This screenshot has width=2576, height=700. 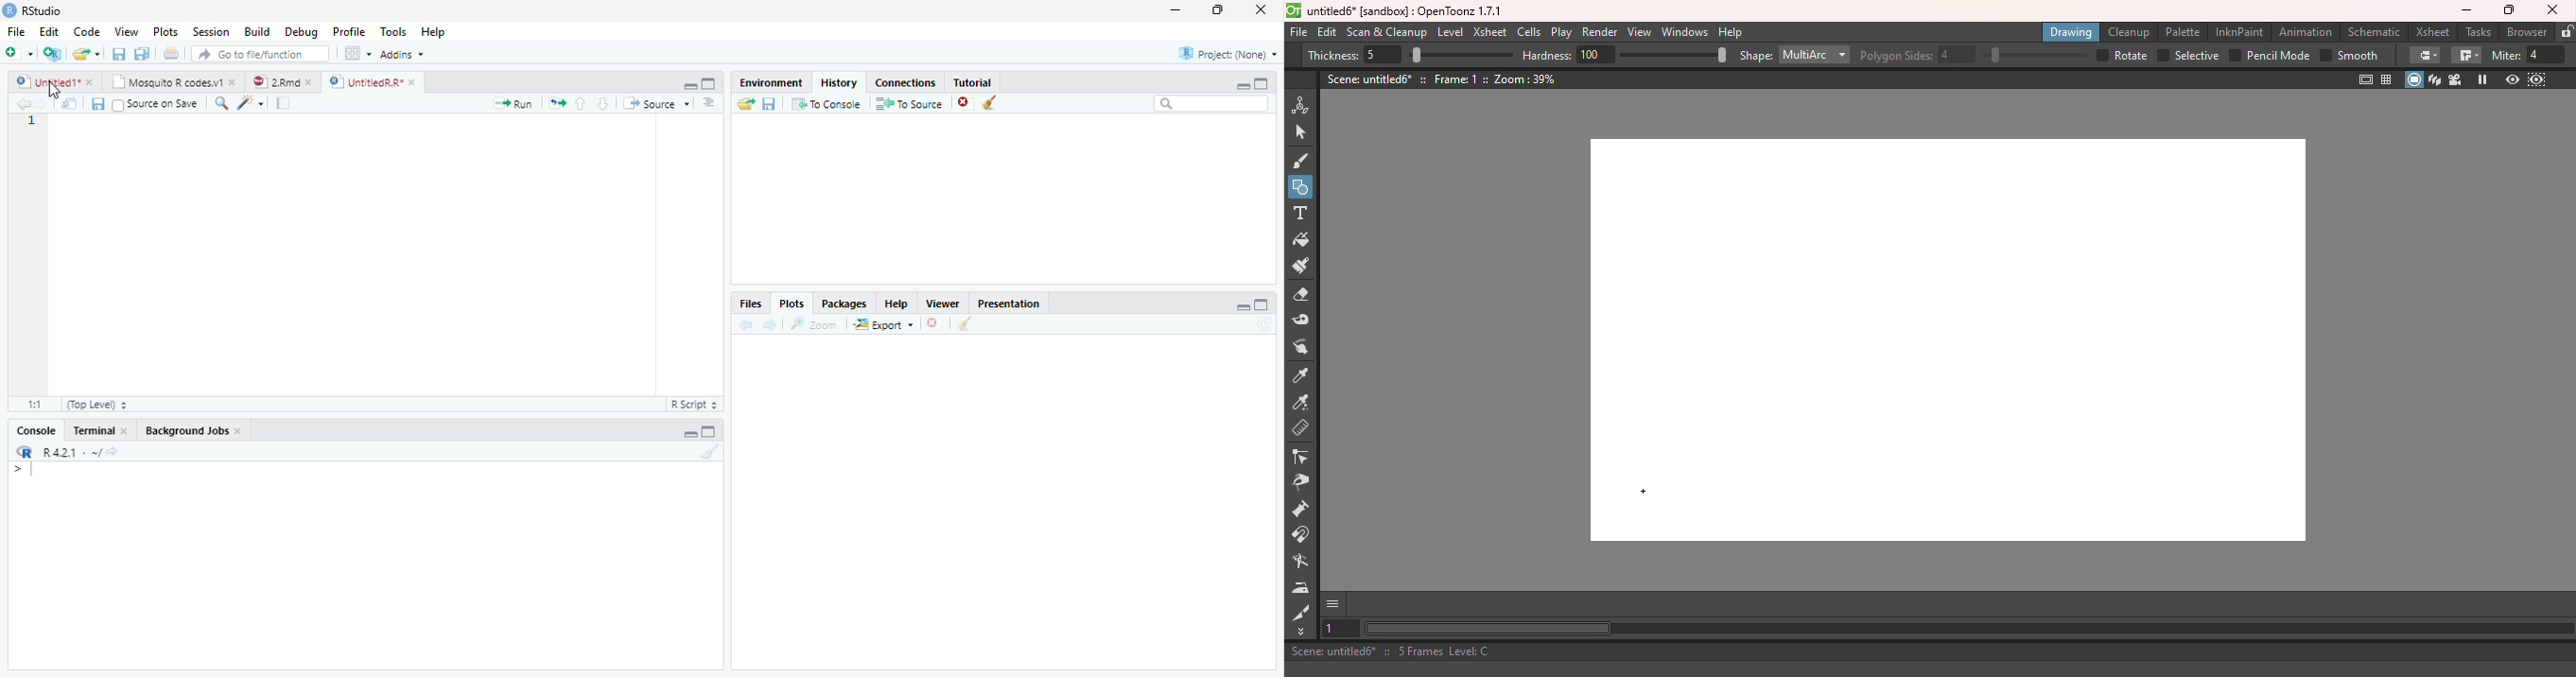 What do you see at coordinates (165, 82) in the screenshot?
I see `Mosquito R codes.v1` at bounding box center [165, 82].